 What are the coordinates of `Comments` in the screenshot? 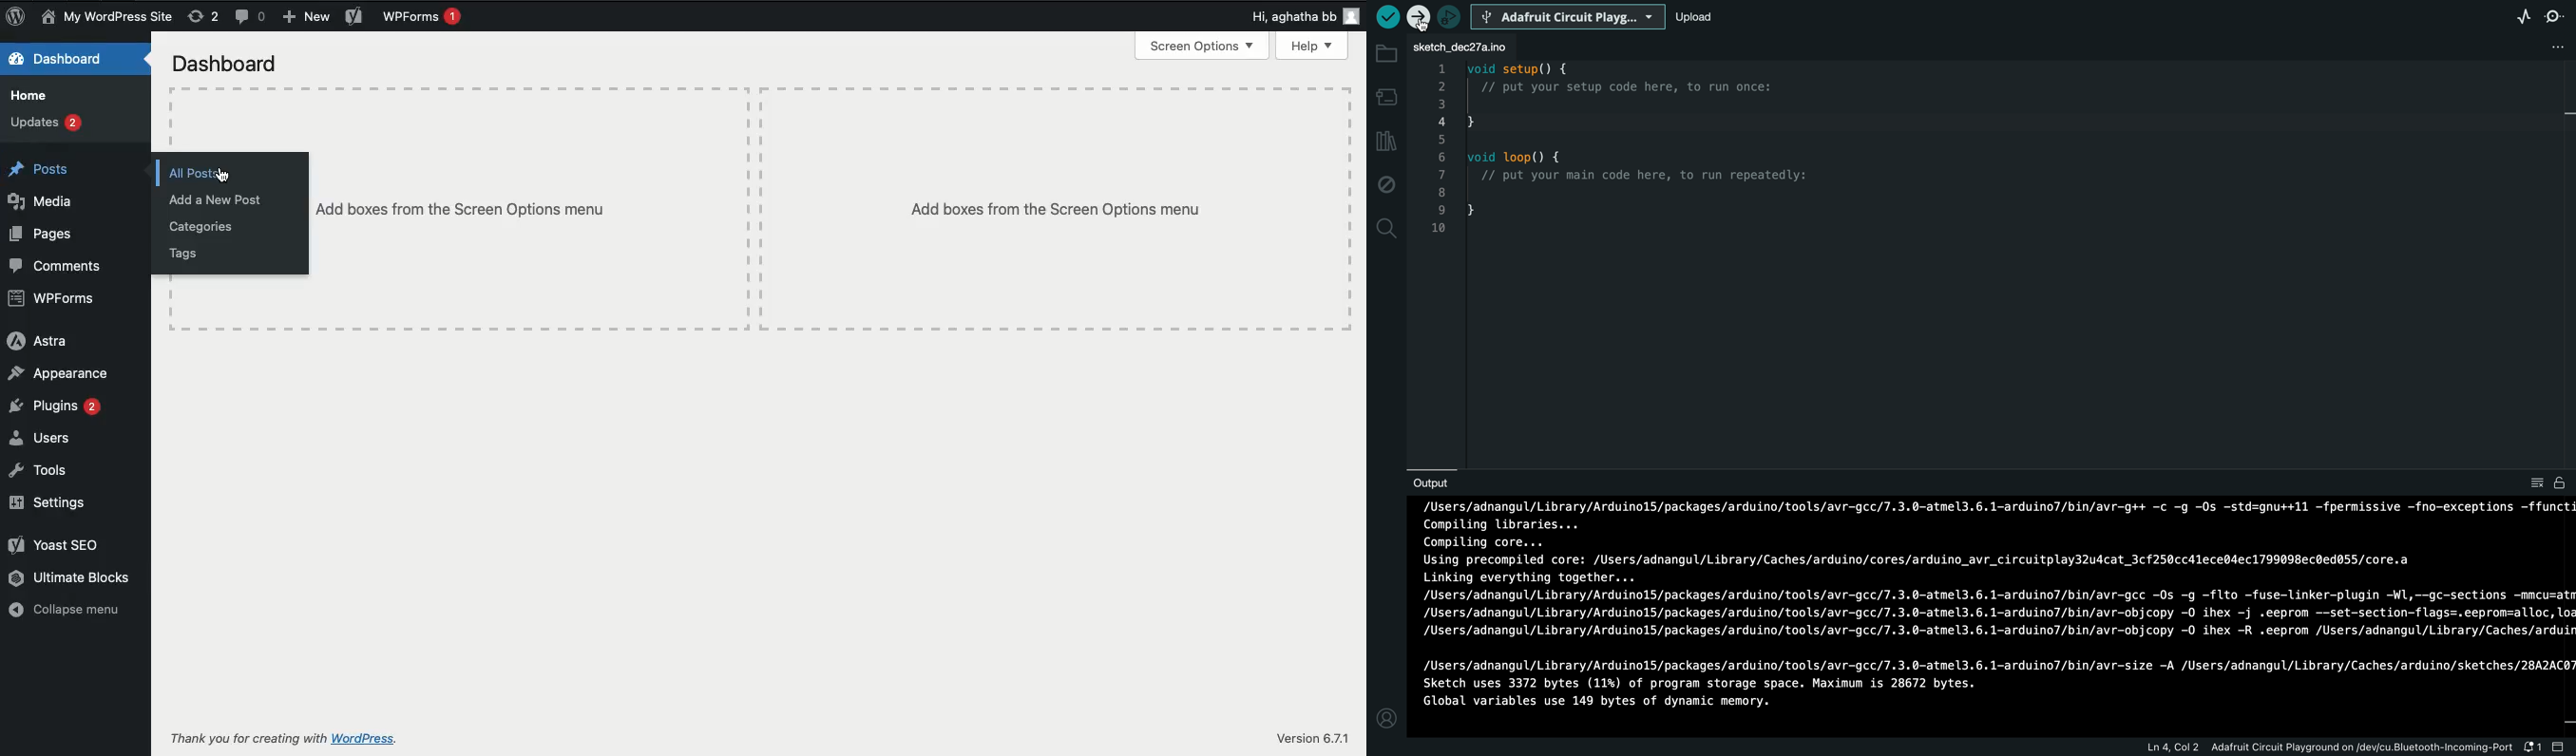 It's located at (248, 17).